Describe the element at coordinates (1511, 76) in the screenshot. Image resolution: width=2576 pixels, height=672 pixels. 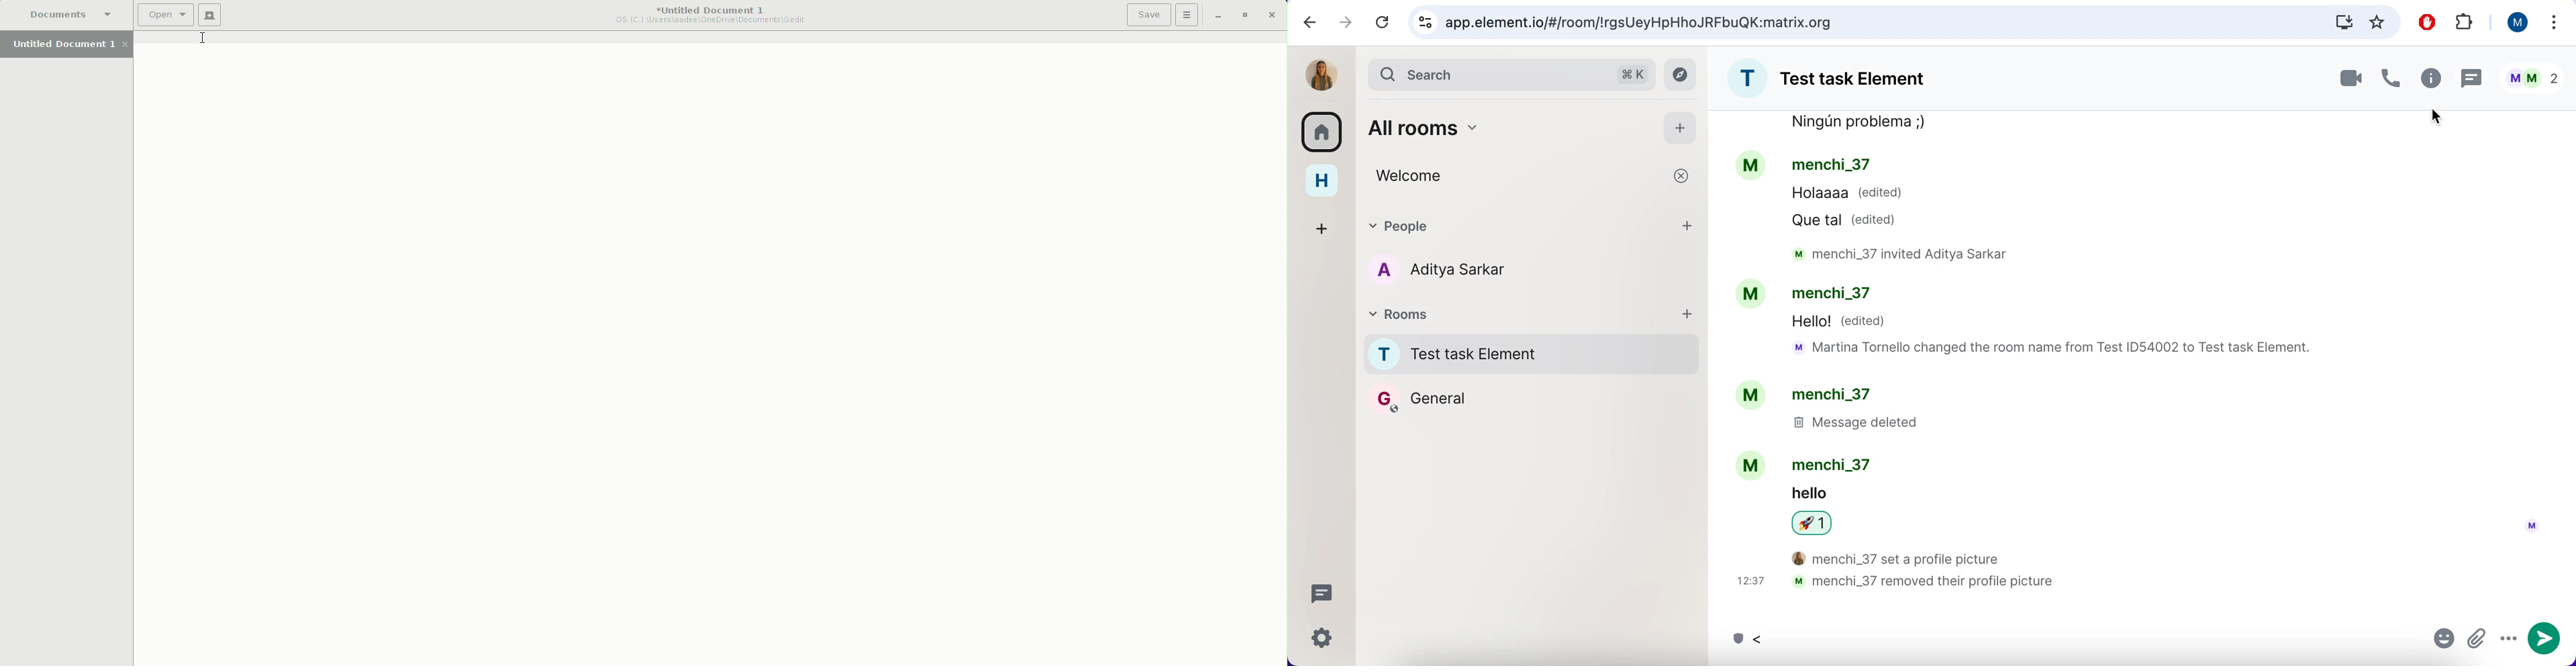
I see `google search` at that location.